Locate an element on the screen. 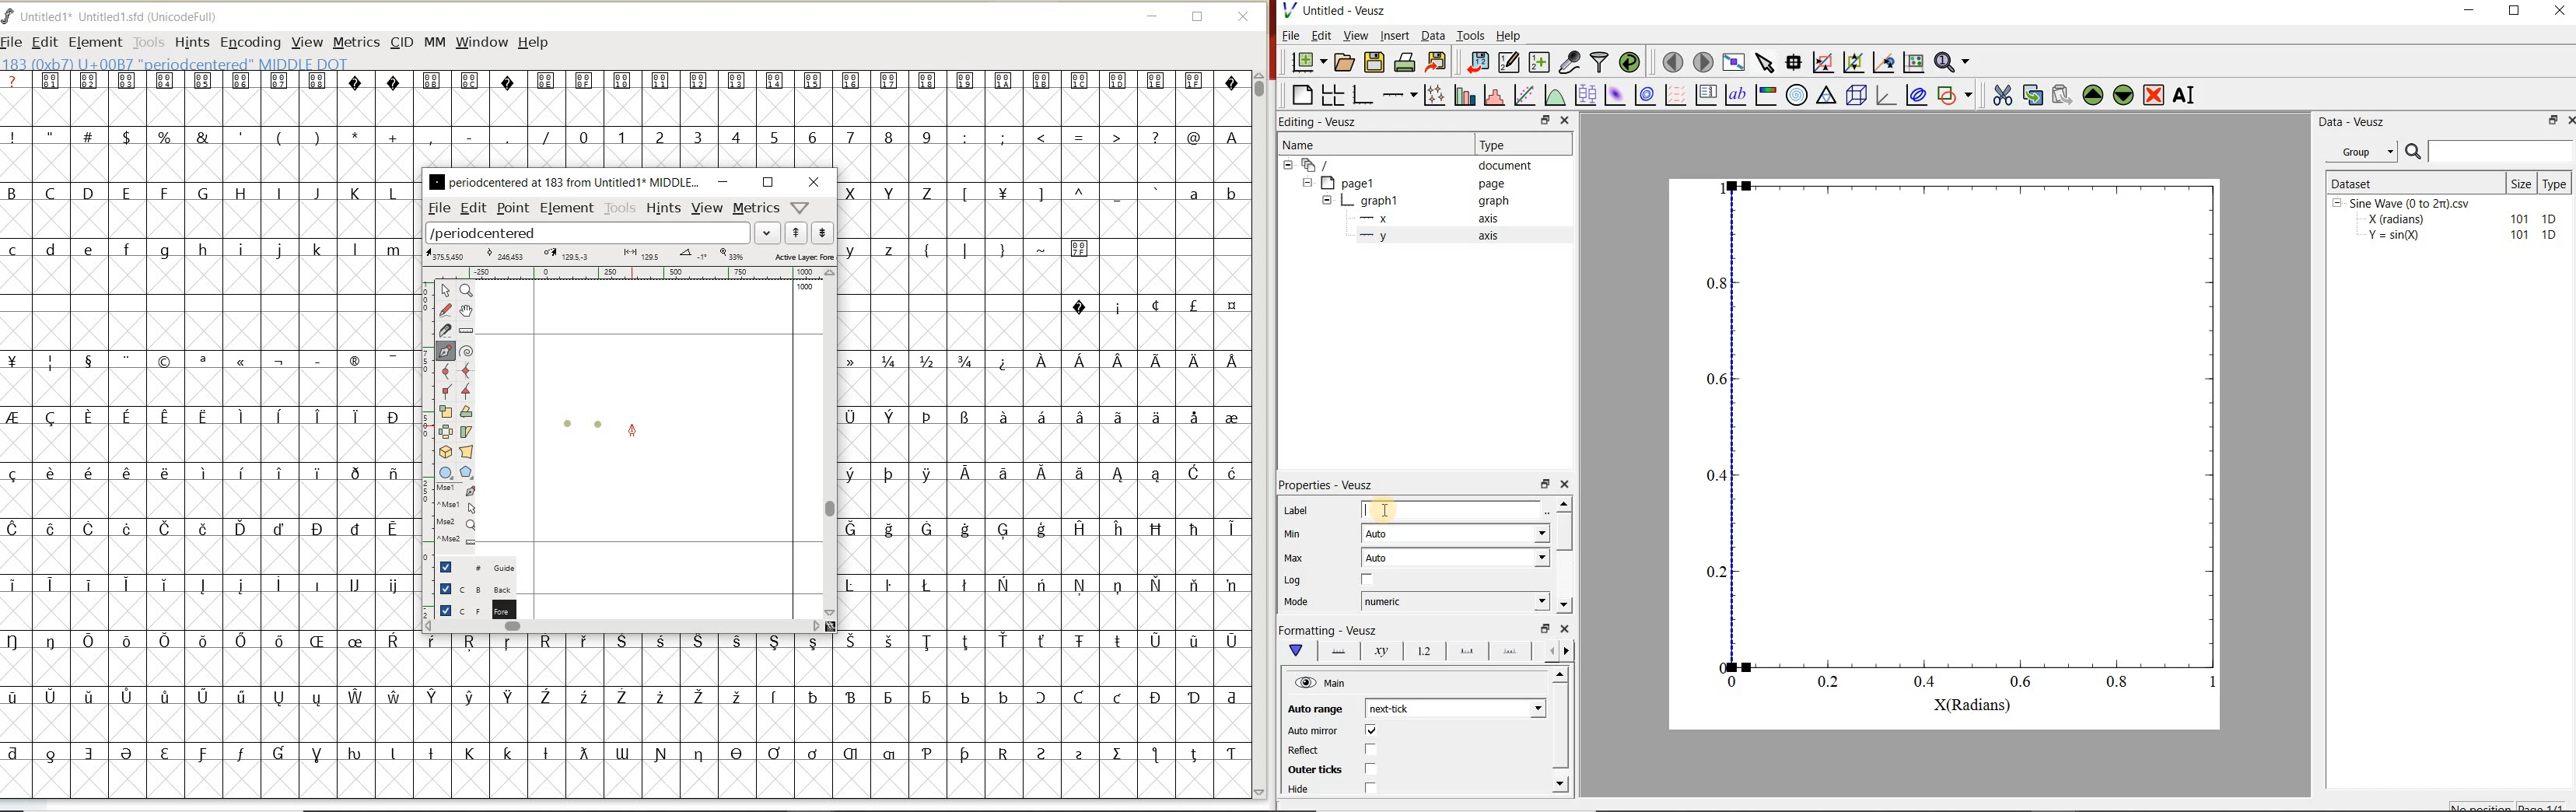   is located at coordinates (1058, 195).